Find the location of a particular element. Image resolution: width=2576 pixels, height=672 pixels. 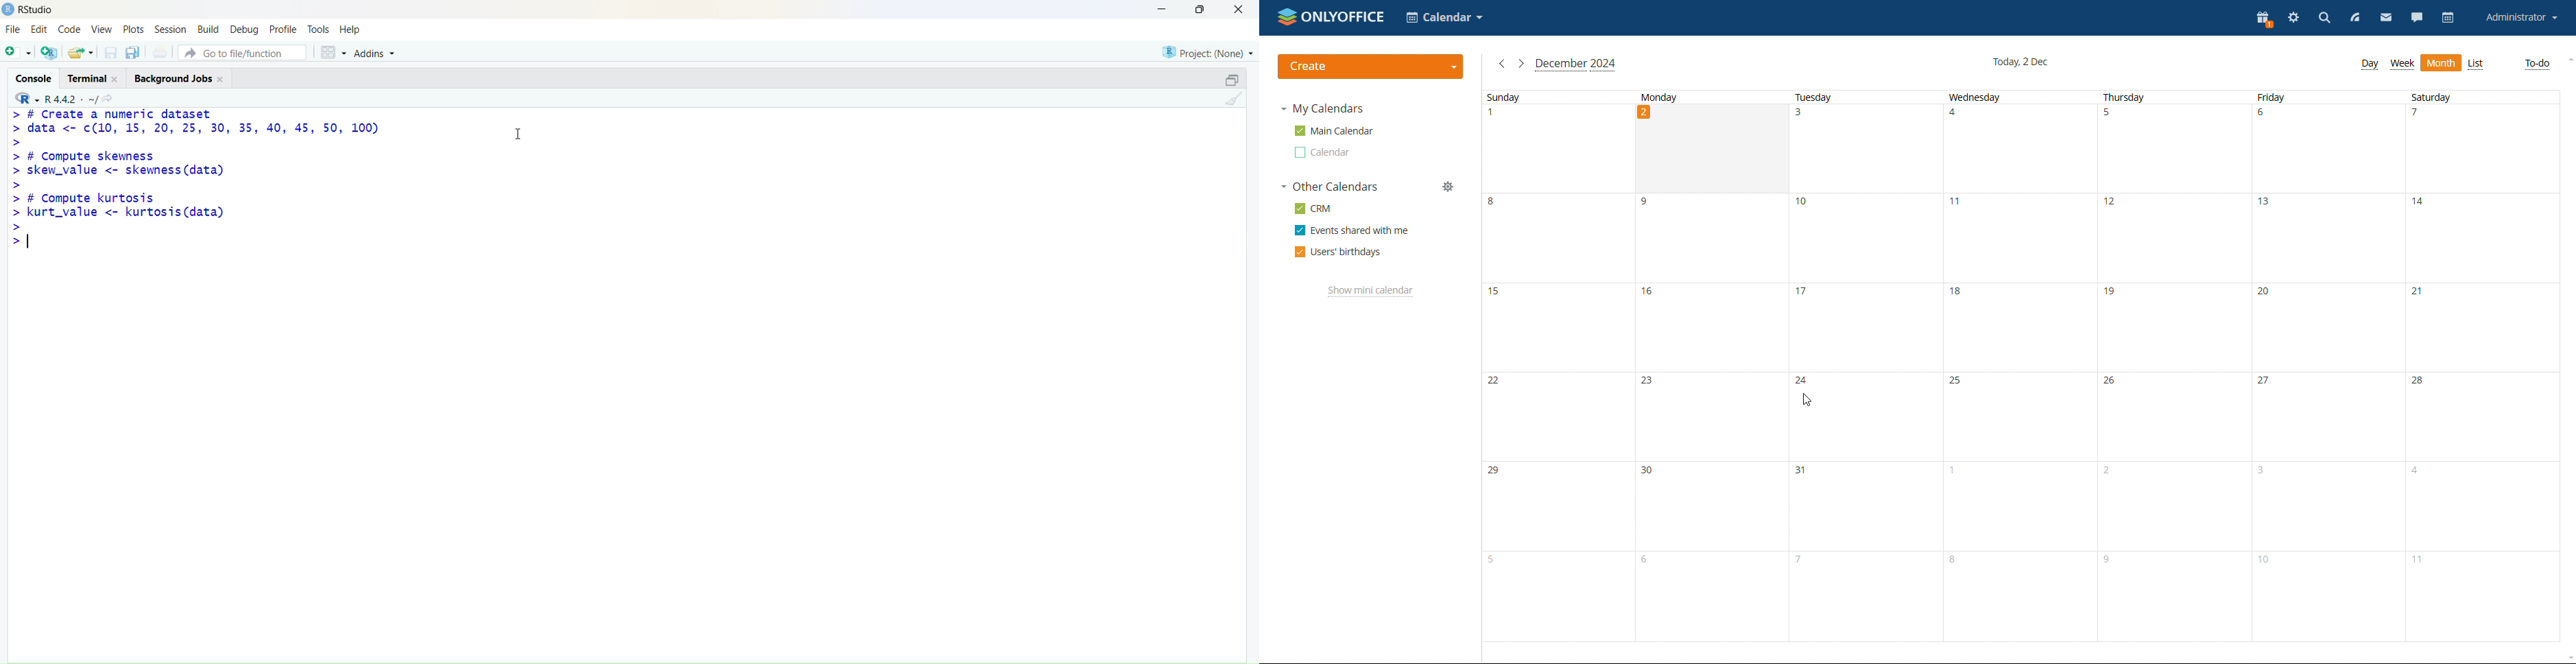

9 is located at coordinates (2110, 562).